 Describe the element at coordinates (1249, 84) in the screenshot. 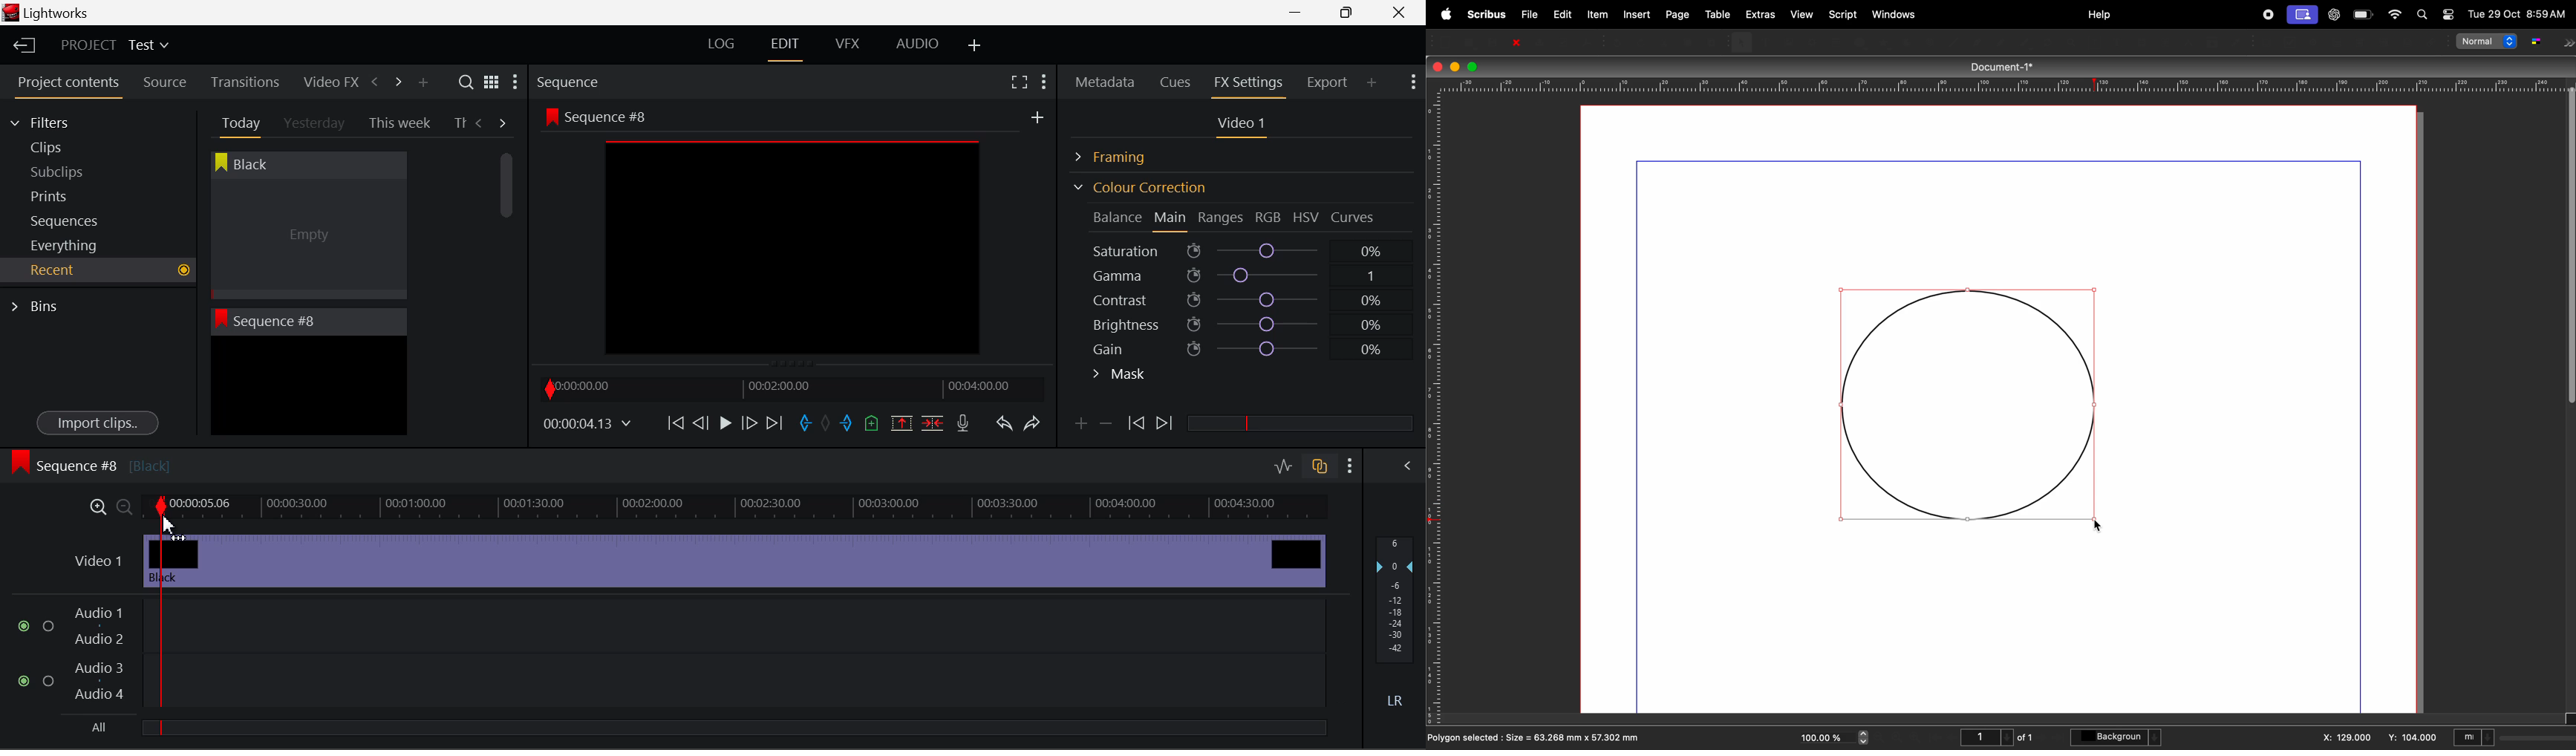

I see `FX Settings Panel Open` at that location.